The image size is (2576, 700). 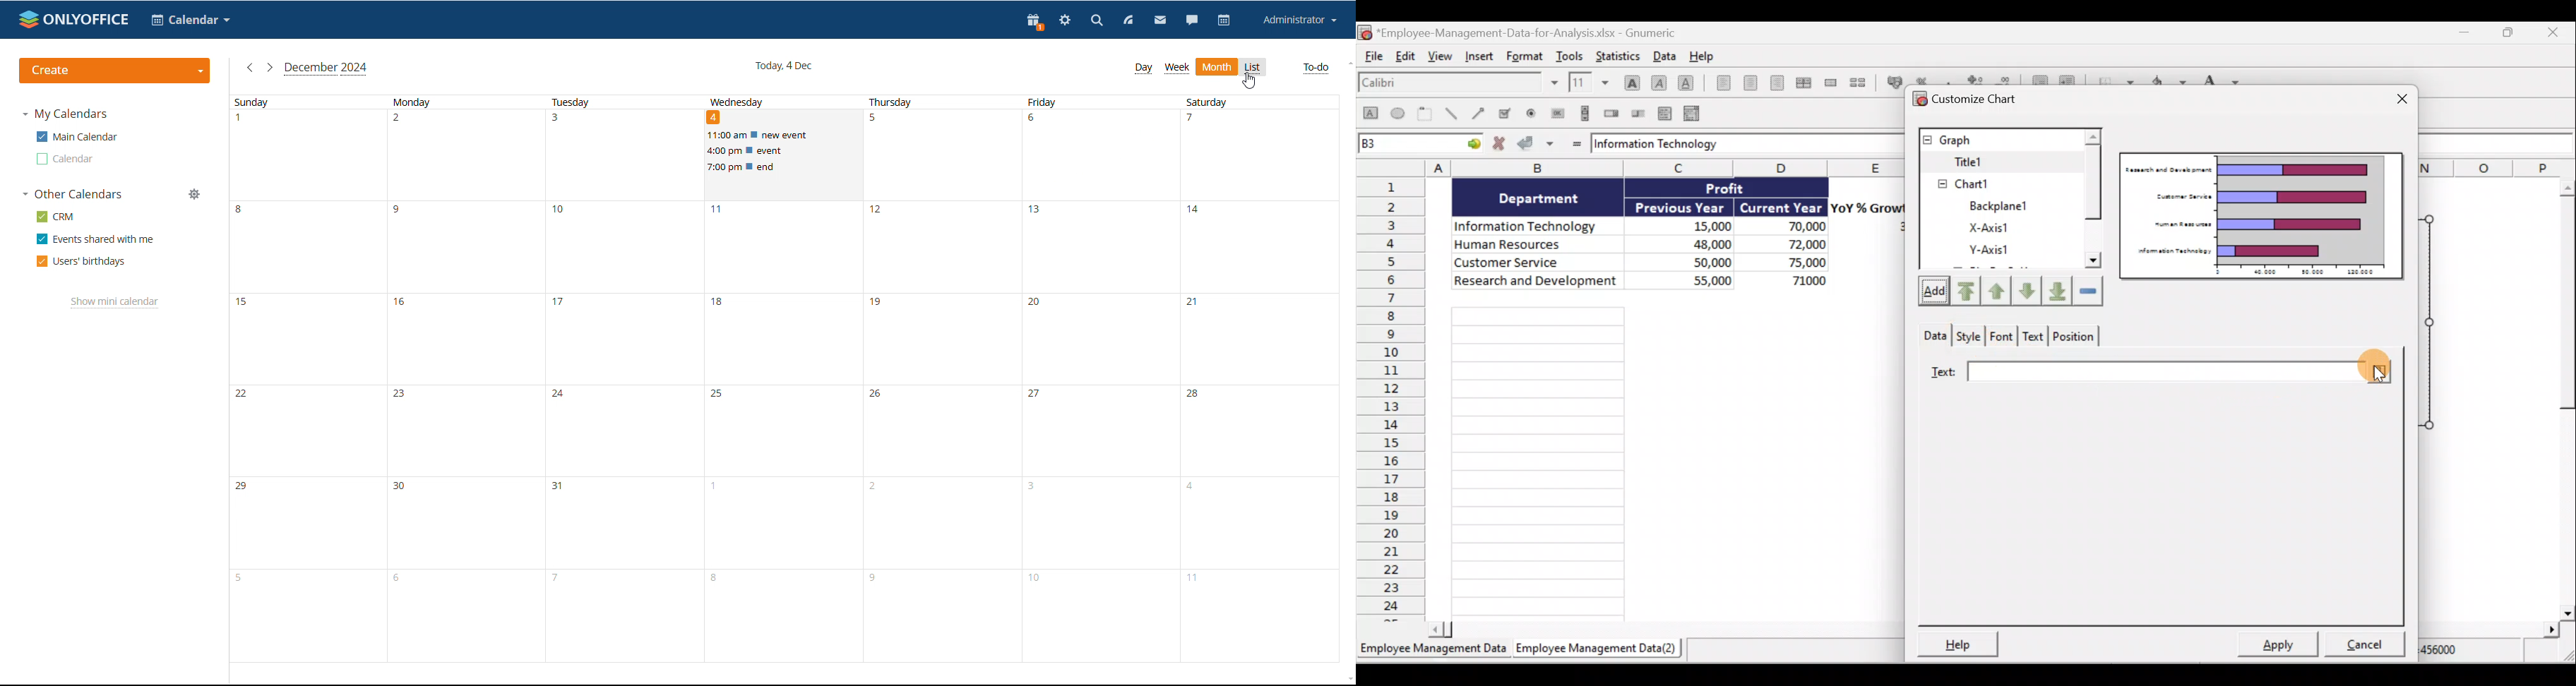 What do you see at coordinates (195, 195) in the screenshot?
I see `manage` at bounding box center [195, 195].